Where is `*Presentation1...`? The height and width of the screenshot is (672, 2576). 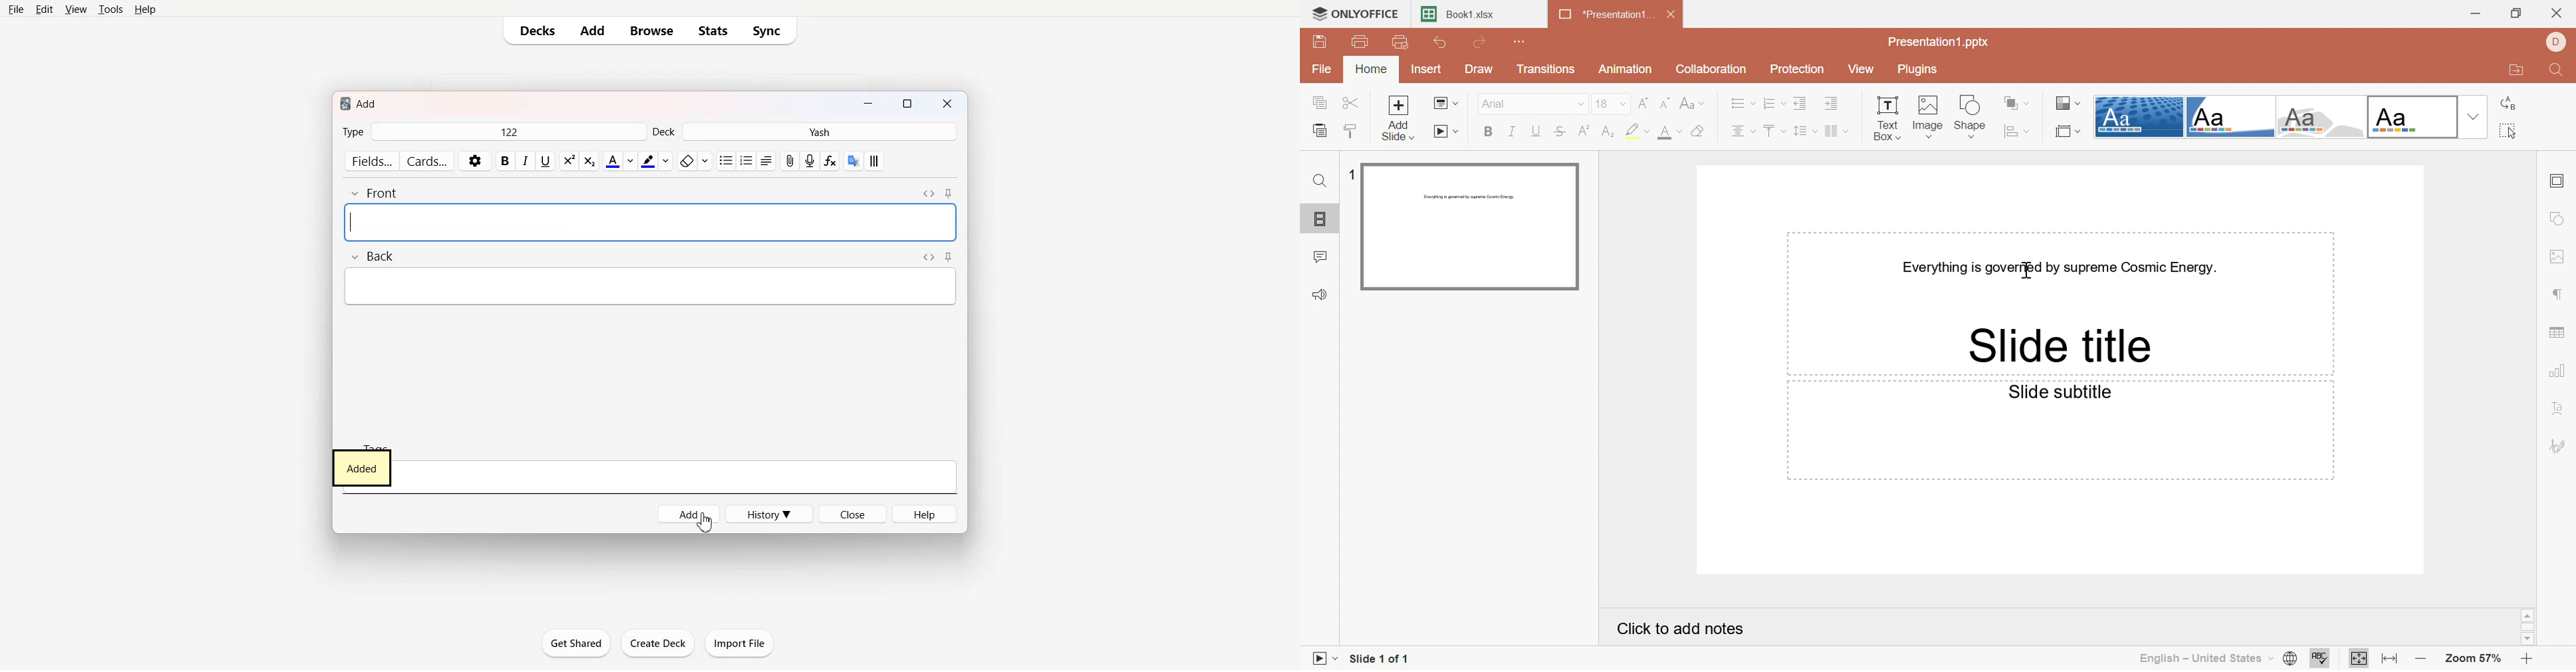 *Presentation1... is located at coordinates (1608, 15).